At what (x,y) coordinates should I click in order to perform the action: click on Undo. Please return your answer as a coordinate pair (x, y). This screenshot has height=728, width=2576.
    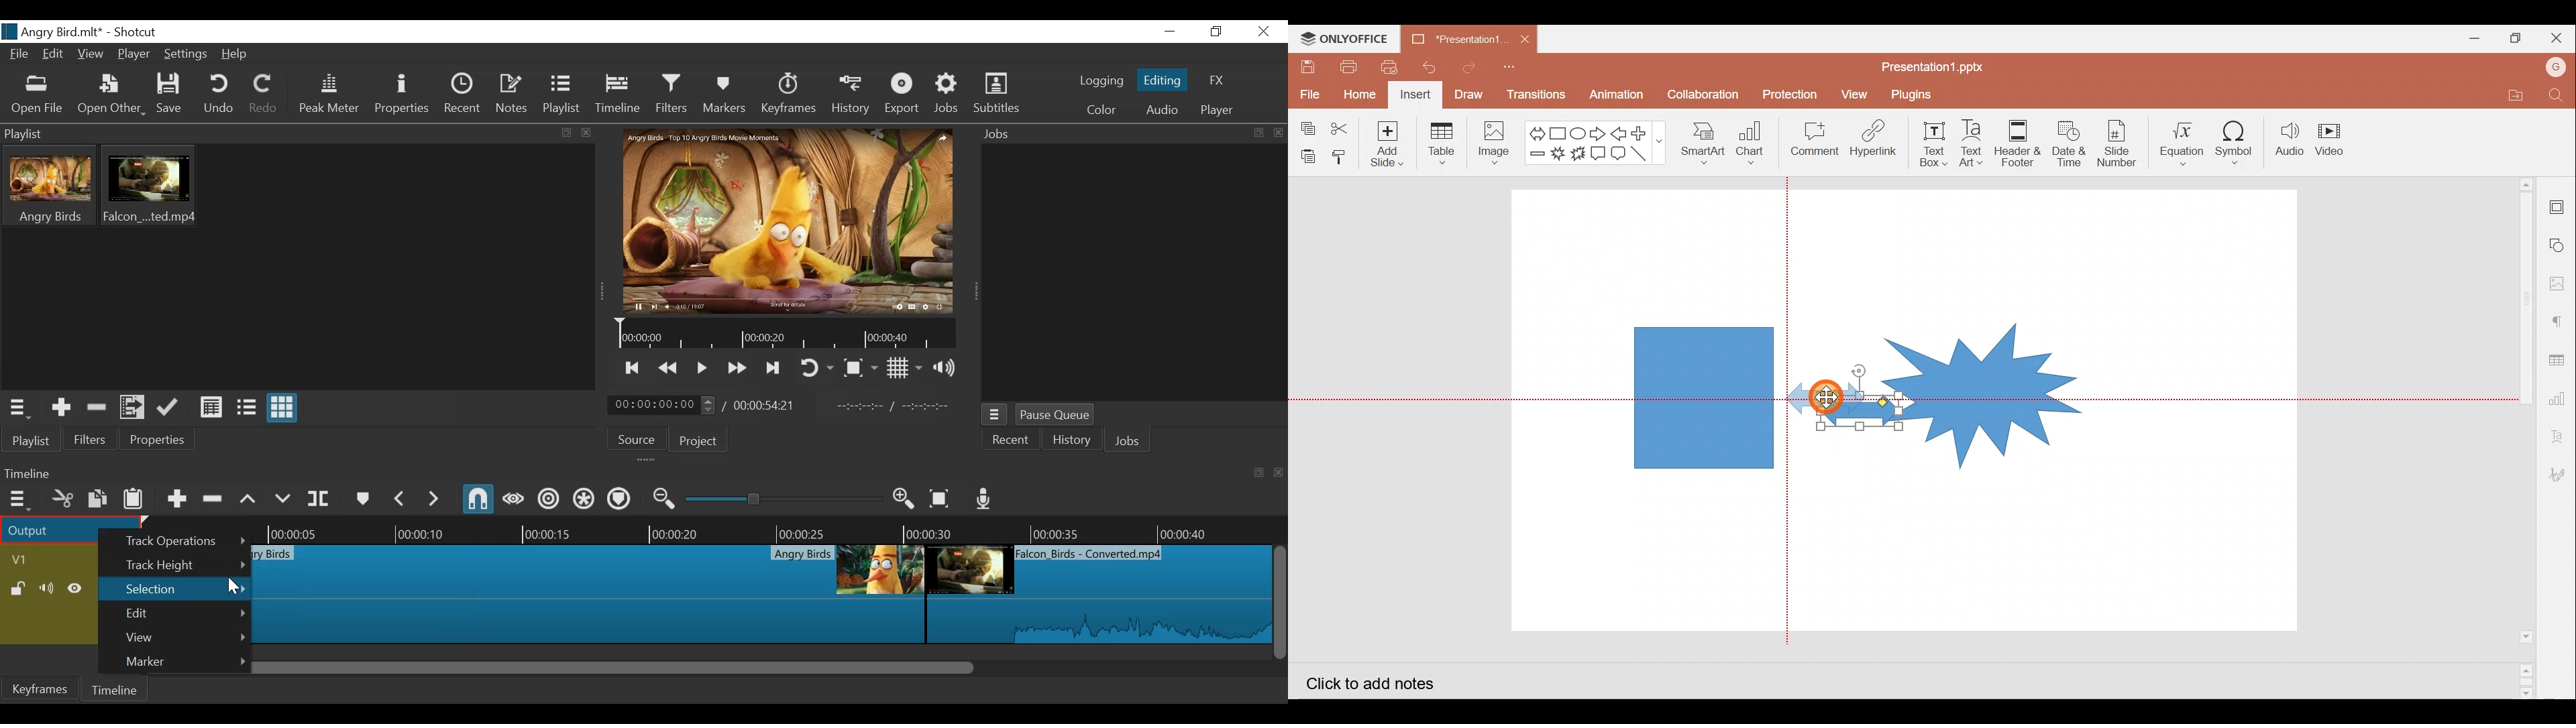
    Looking at the image, I should click on (1434, 68).